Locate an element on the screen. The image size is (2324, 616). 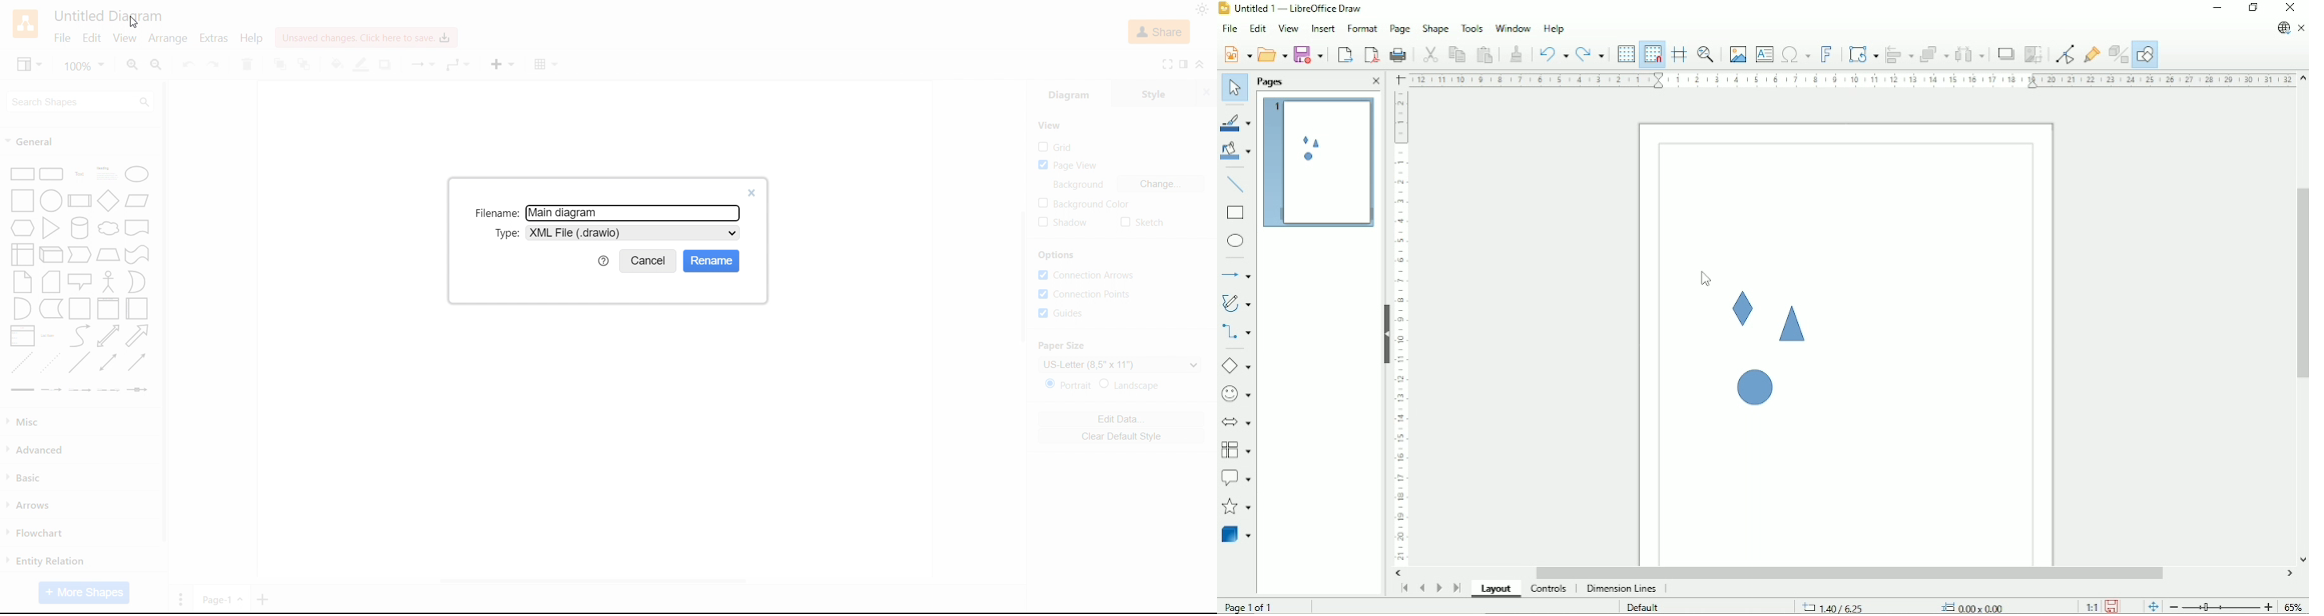
Insert line is located at coordinates (1236, 184).